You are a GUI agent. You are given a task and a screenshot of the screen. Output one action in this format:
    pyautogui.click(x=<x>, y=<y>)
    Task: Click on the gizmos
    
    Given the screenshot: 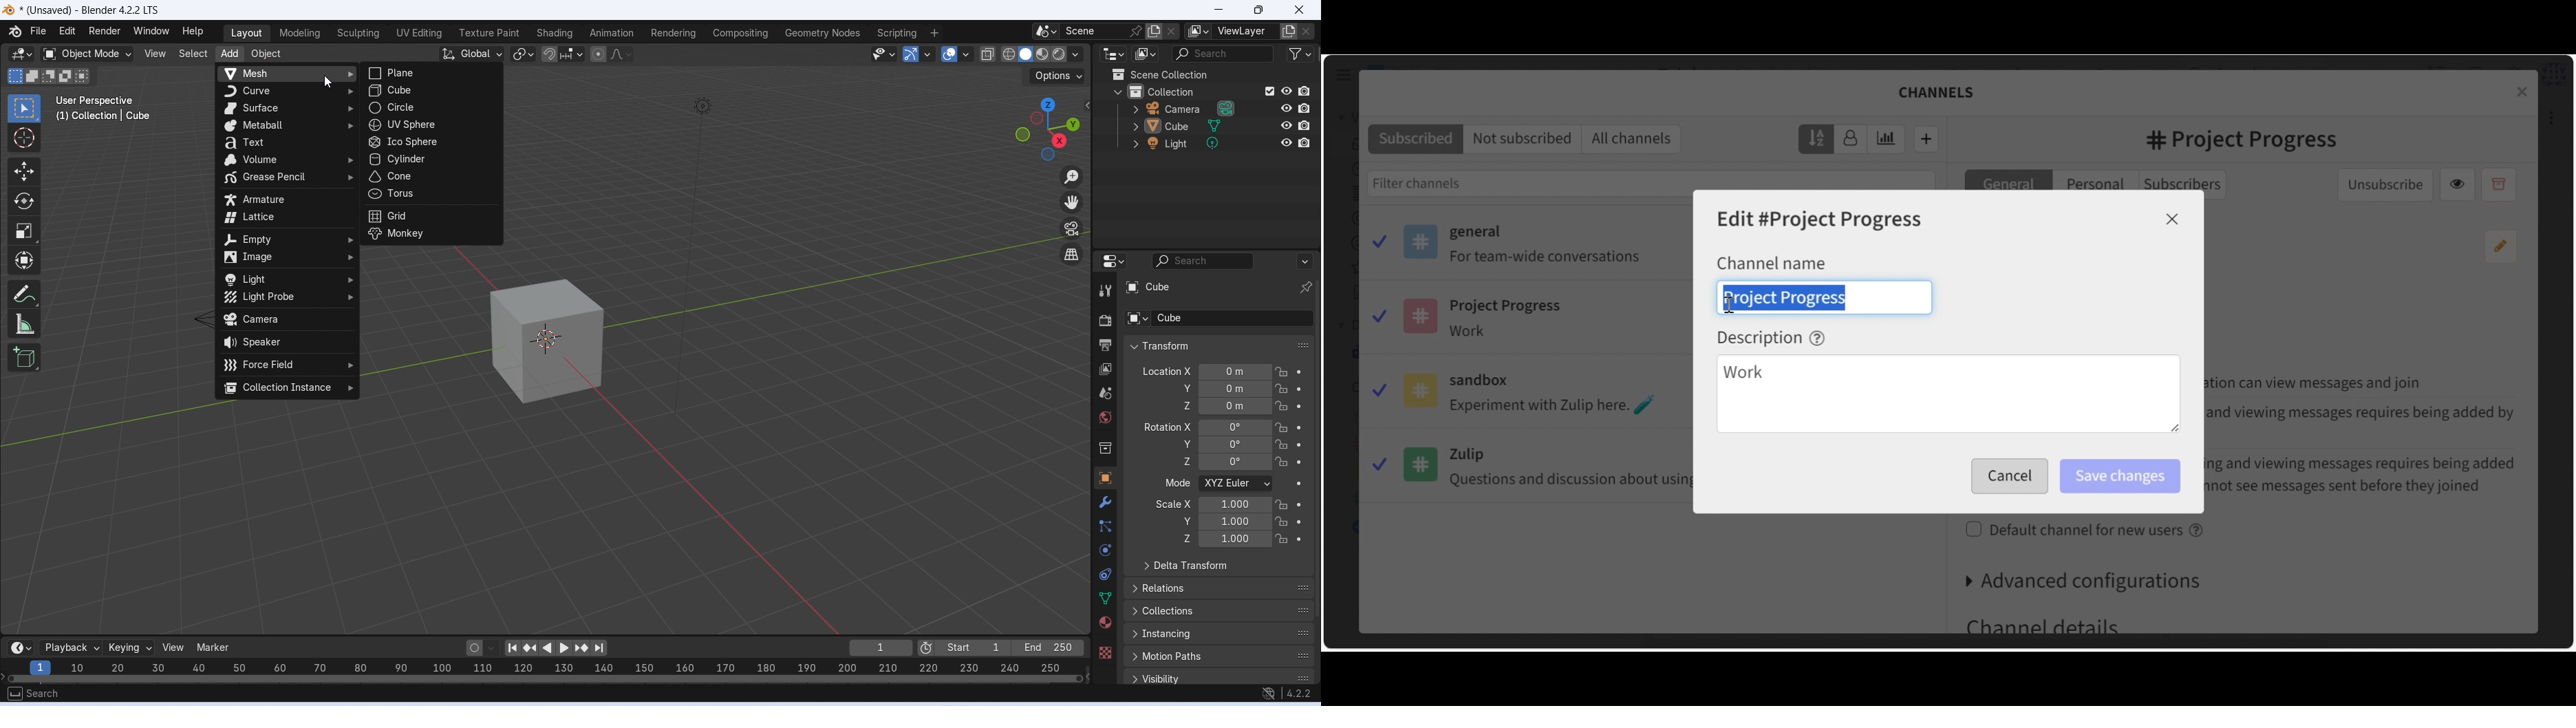 What is the action you would take?
    pyautogui.click(x=927, y=54)
    